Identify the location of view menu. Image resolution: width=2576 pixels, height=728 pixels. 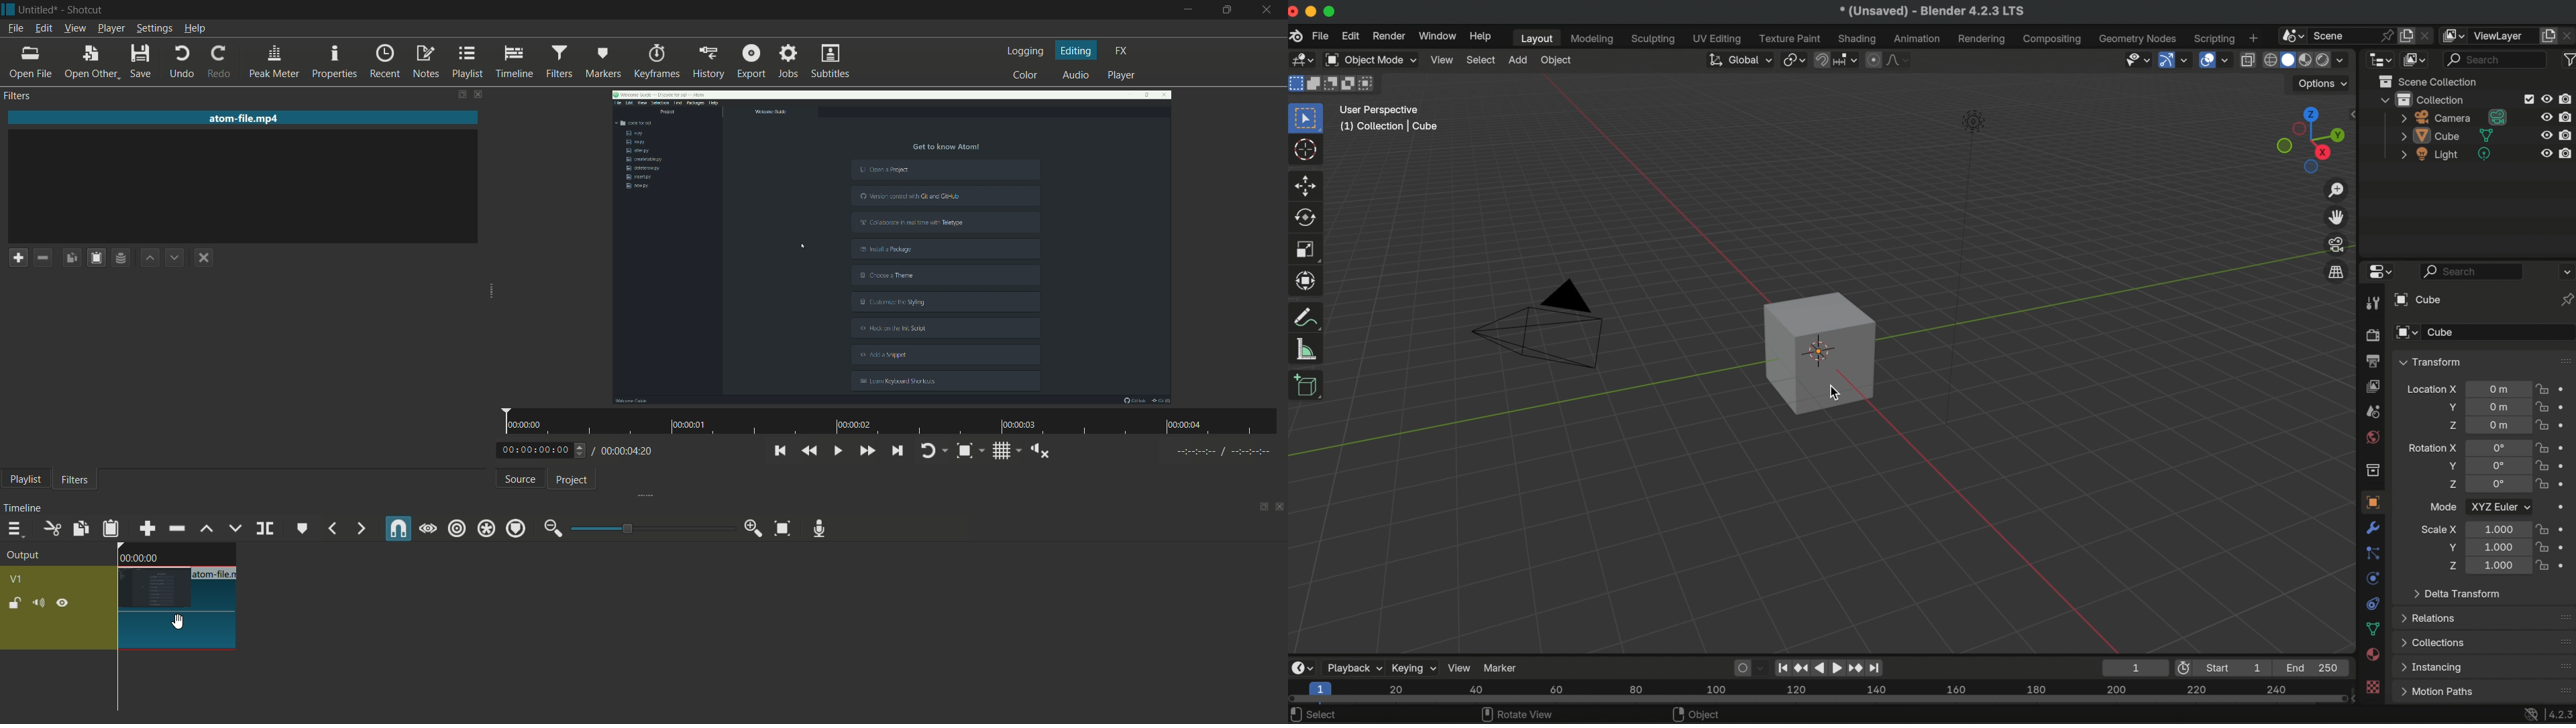
(74, 28).